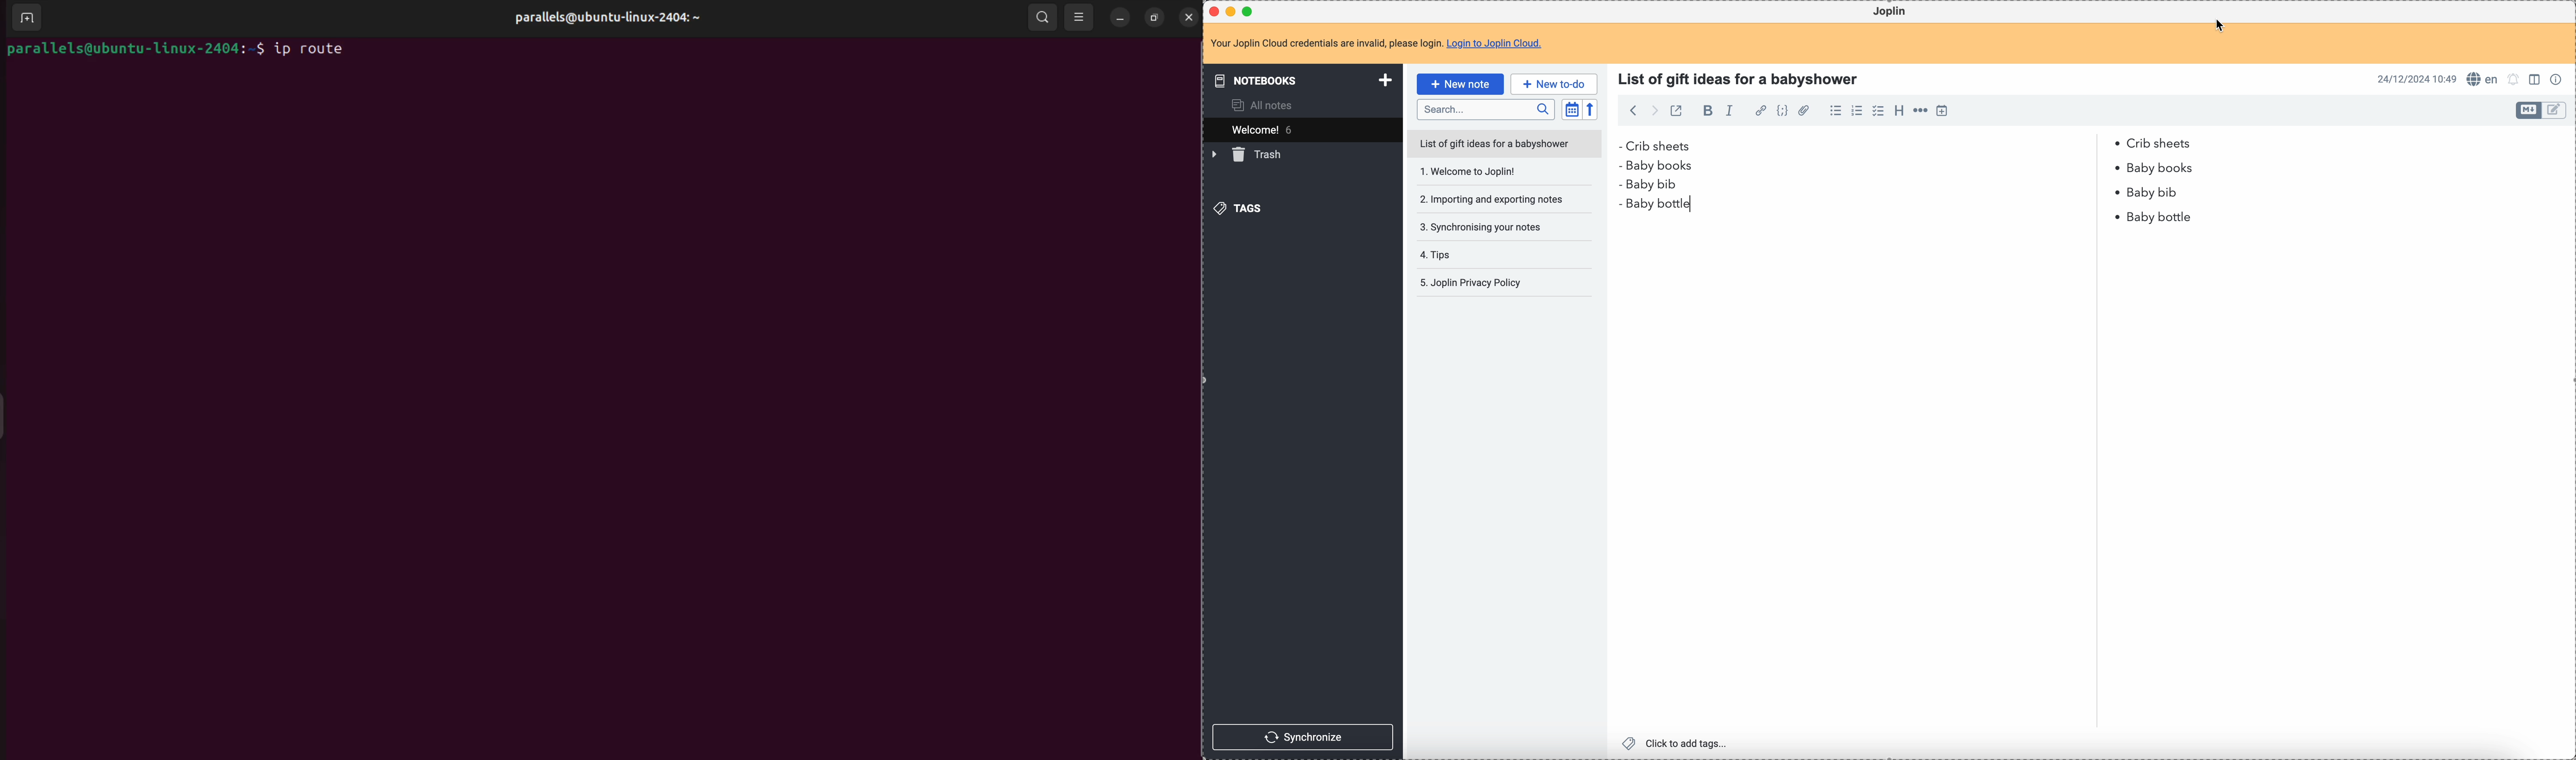  I want to click on baby bottle, so click(2155, 216).